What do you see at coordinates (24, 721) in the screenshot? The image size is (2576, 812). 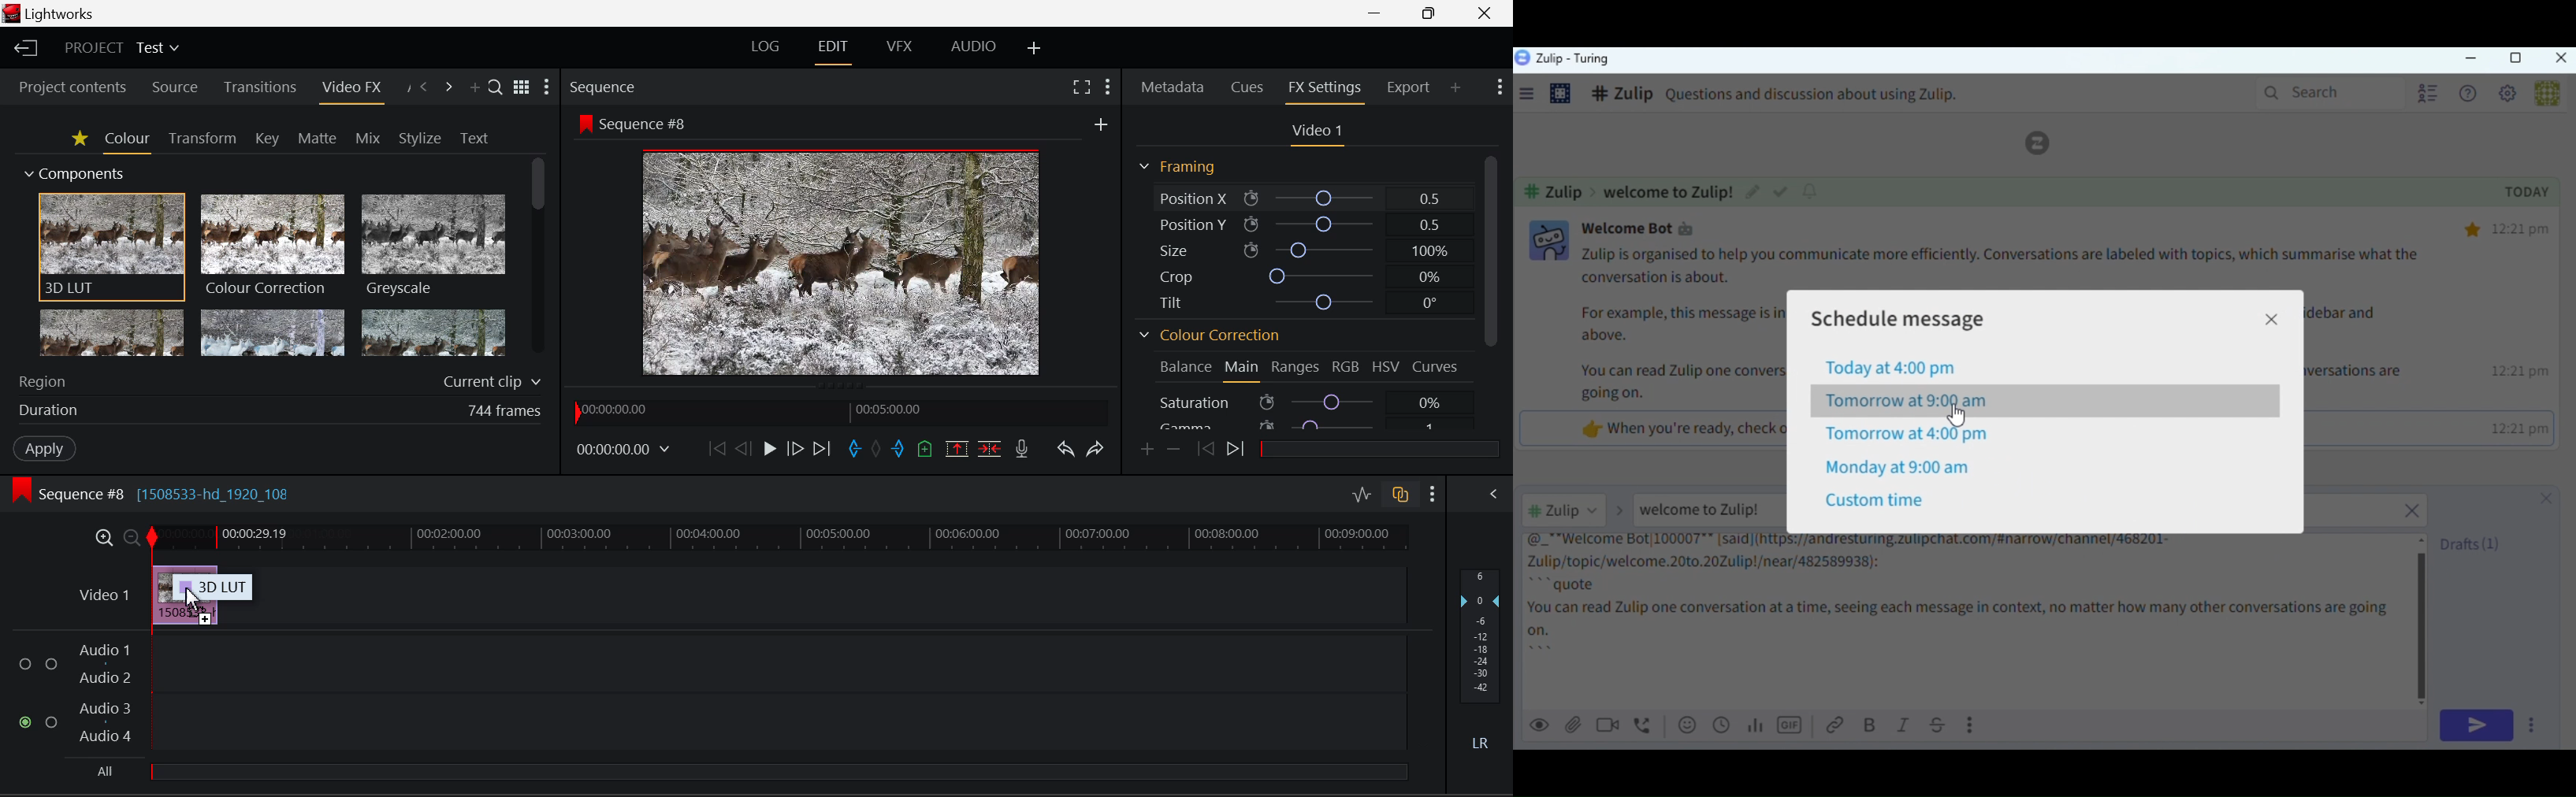 I see `Audio Input Checkbox` at bounding box center [24, 721].